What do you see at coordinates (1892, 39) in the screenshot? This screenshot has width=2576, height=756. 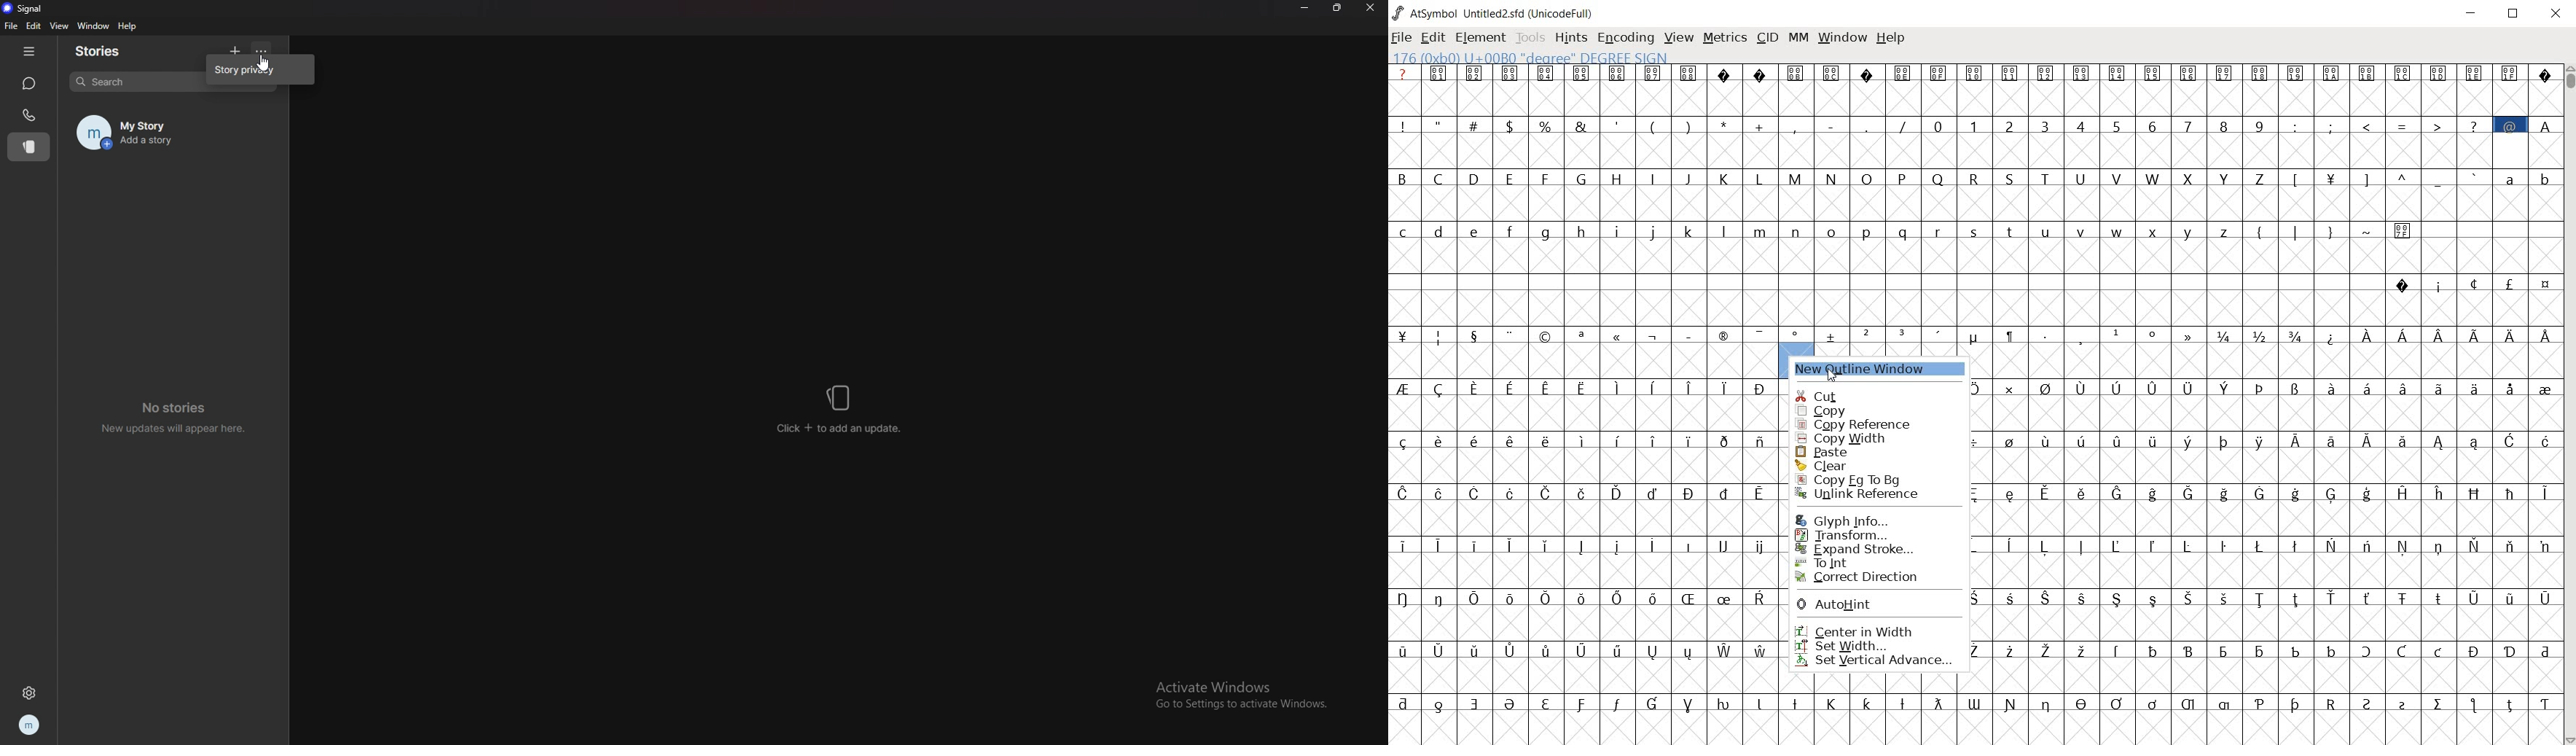 I see `help` at bounding box center [1892, 39].